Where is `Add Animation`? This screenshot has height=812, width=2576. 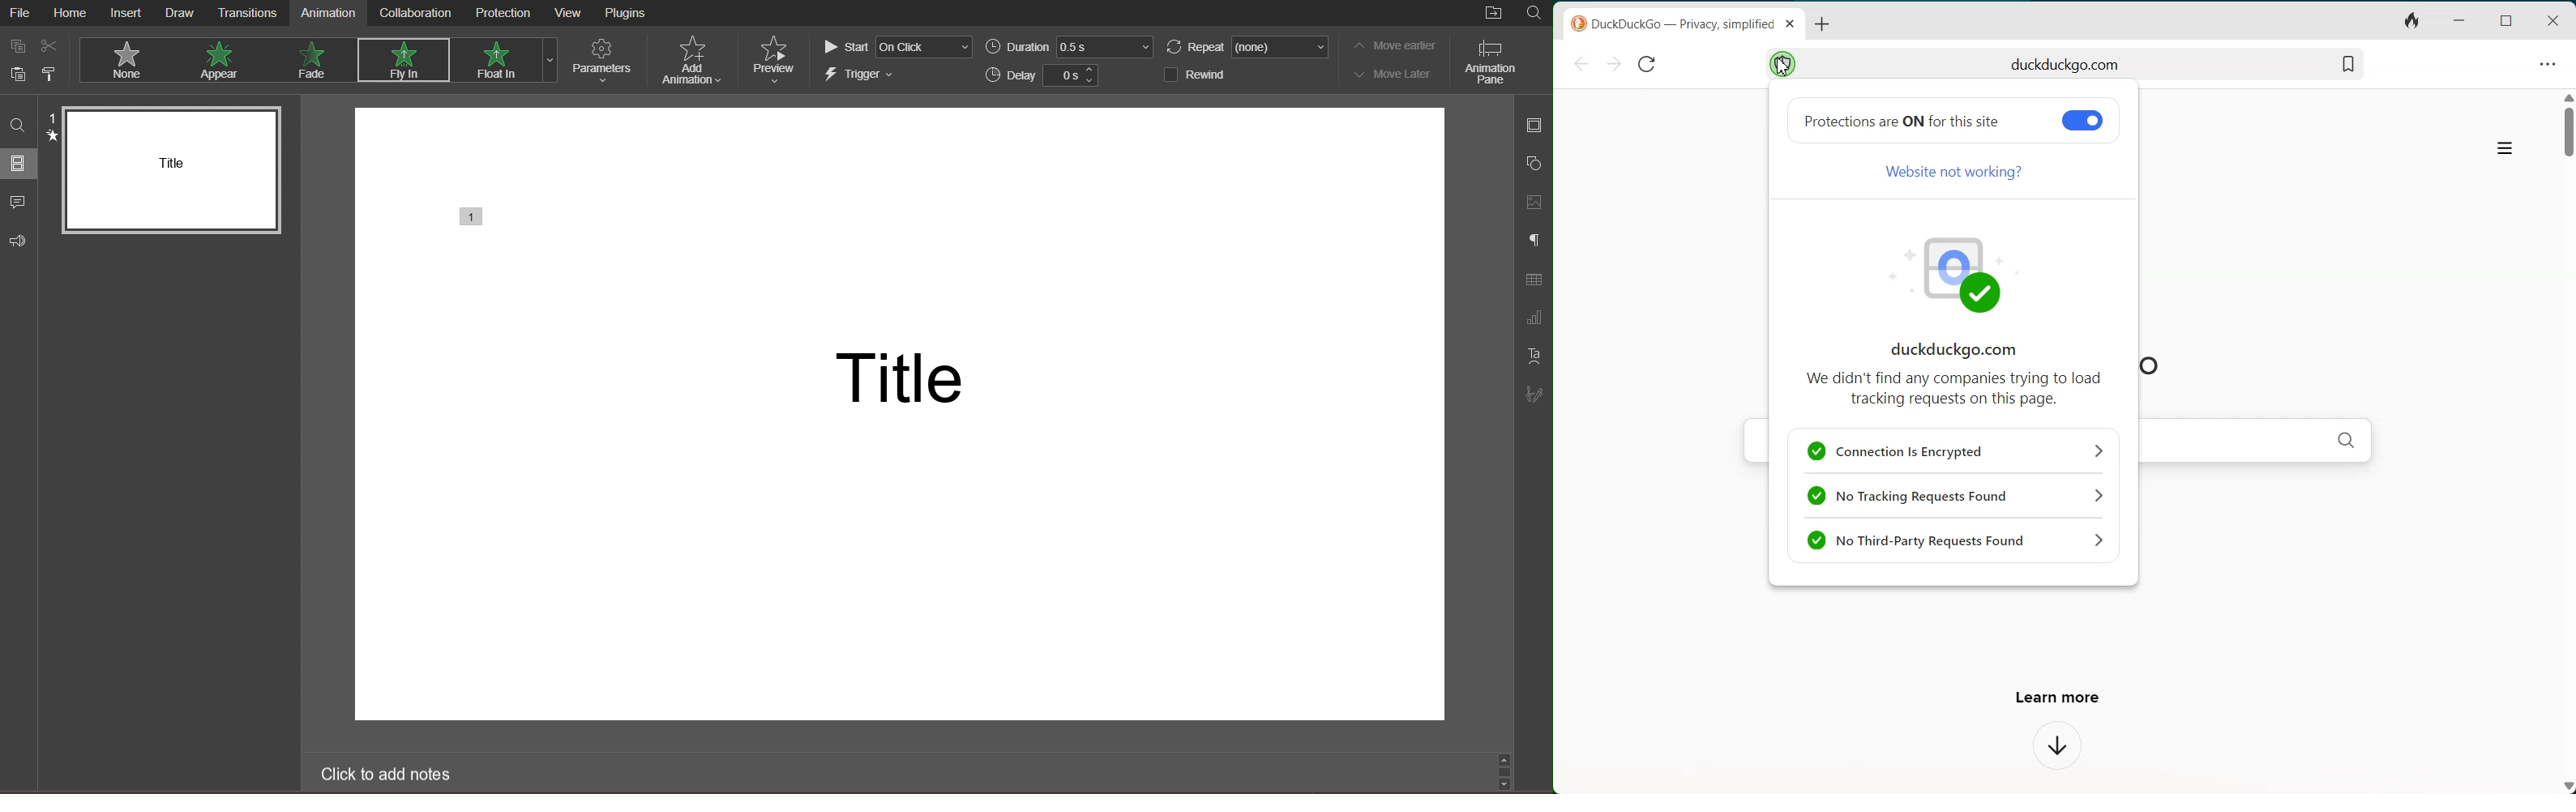 Add Animation is located at coordinates (691, 60).